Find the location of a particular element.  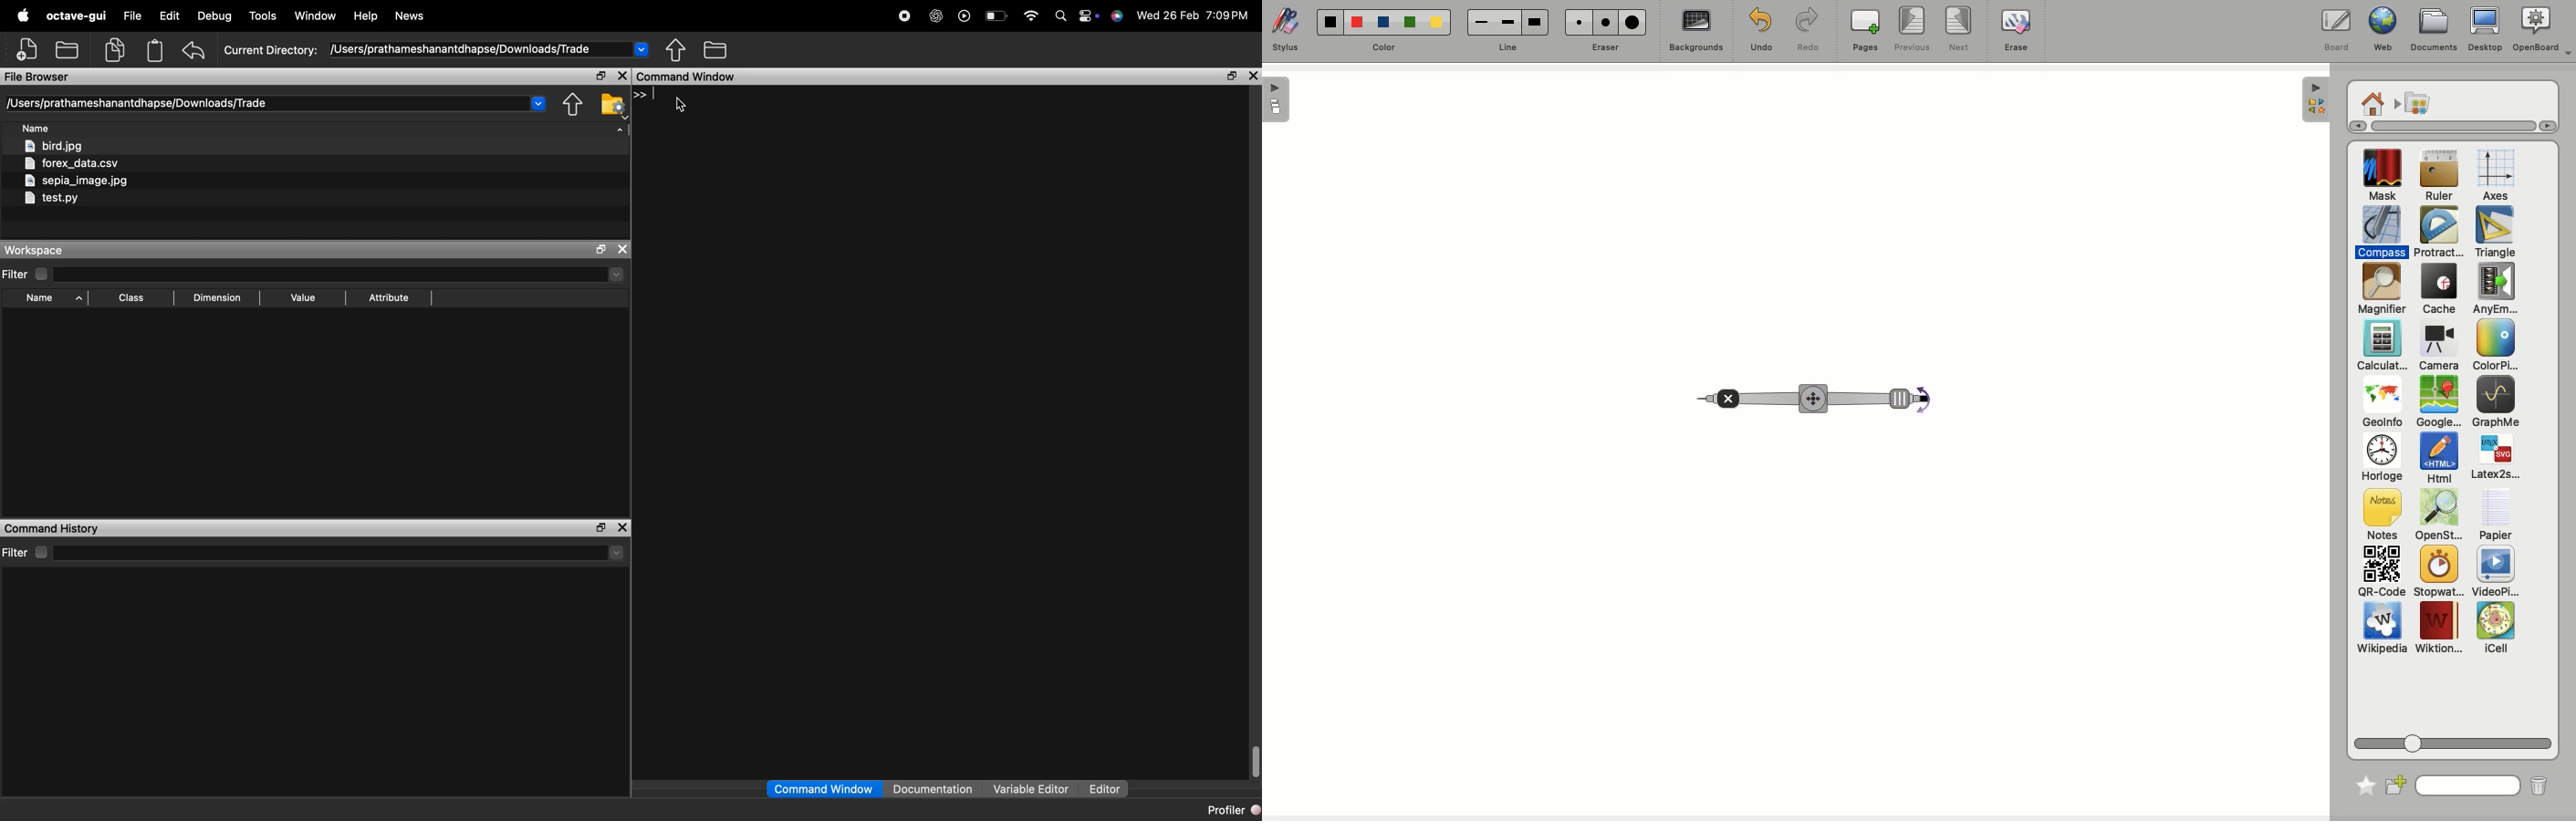

sort by name is located at coordinates (39, 129).